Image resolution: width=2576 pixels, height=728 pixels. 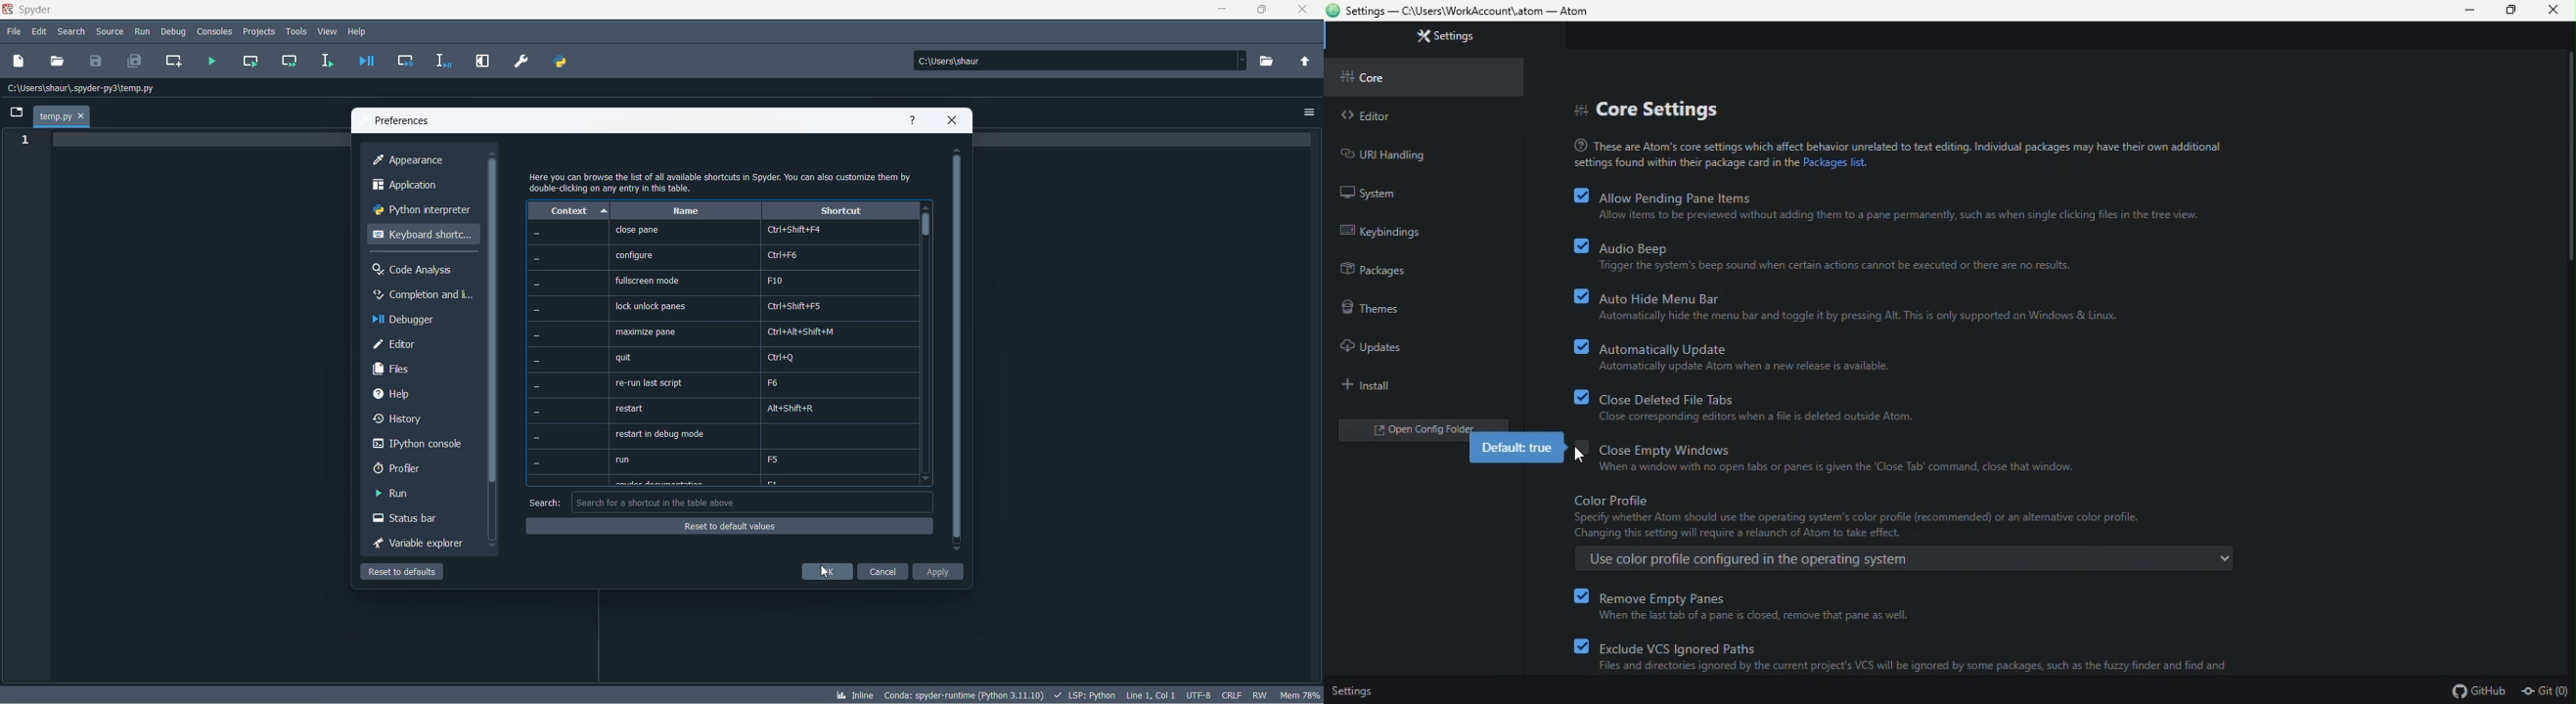 What do you see at coordinates (414, 393) in the screenshot?
I see `help` at bounding box center [414, 393].